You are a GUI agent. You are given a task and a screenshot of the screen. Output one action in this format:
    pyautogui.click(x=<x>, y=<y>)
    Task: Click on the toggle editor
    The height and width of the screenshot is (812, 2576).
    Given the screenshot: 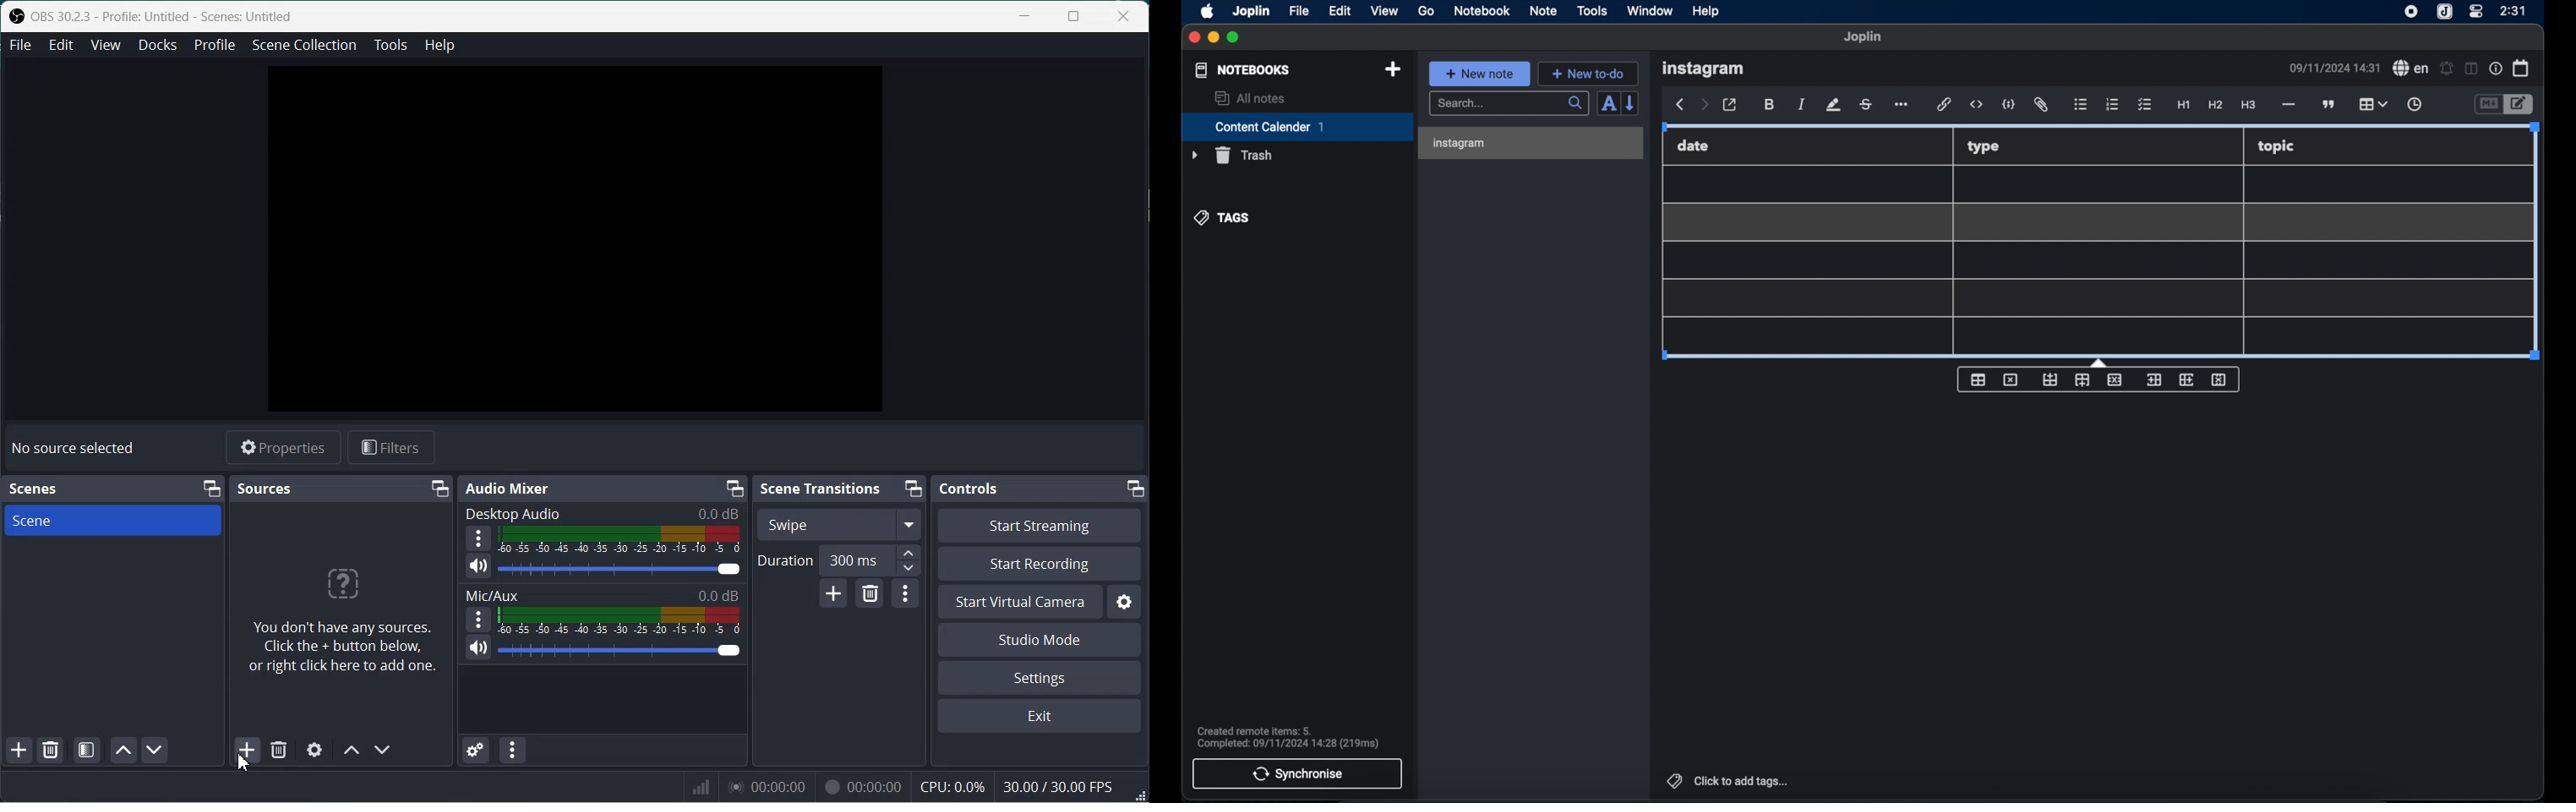 What is the action you would take?
    pyautogui.click(x=2522, y=103)
    